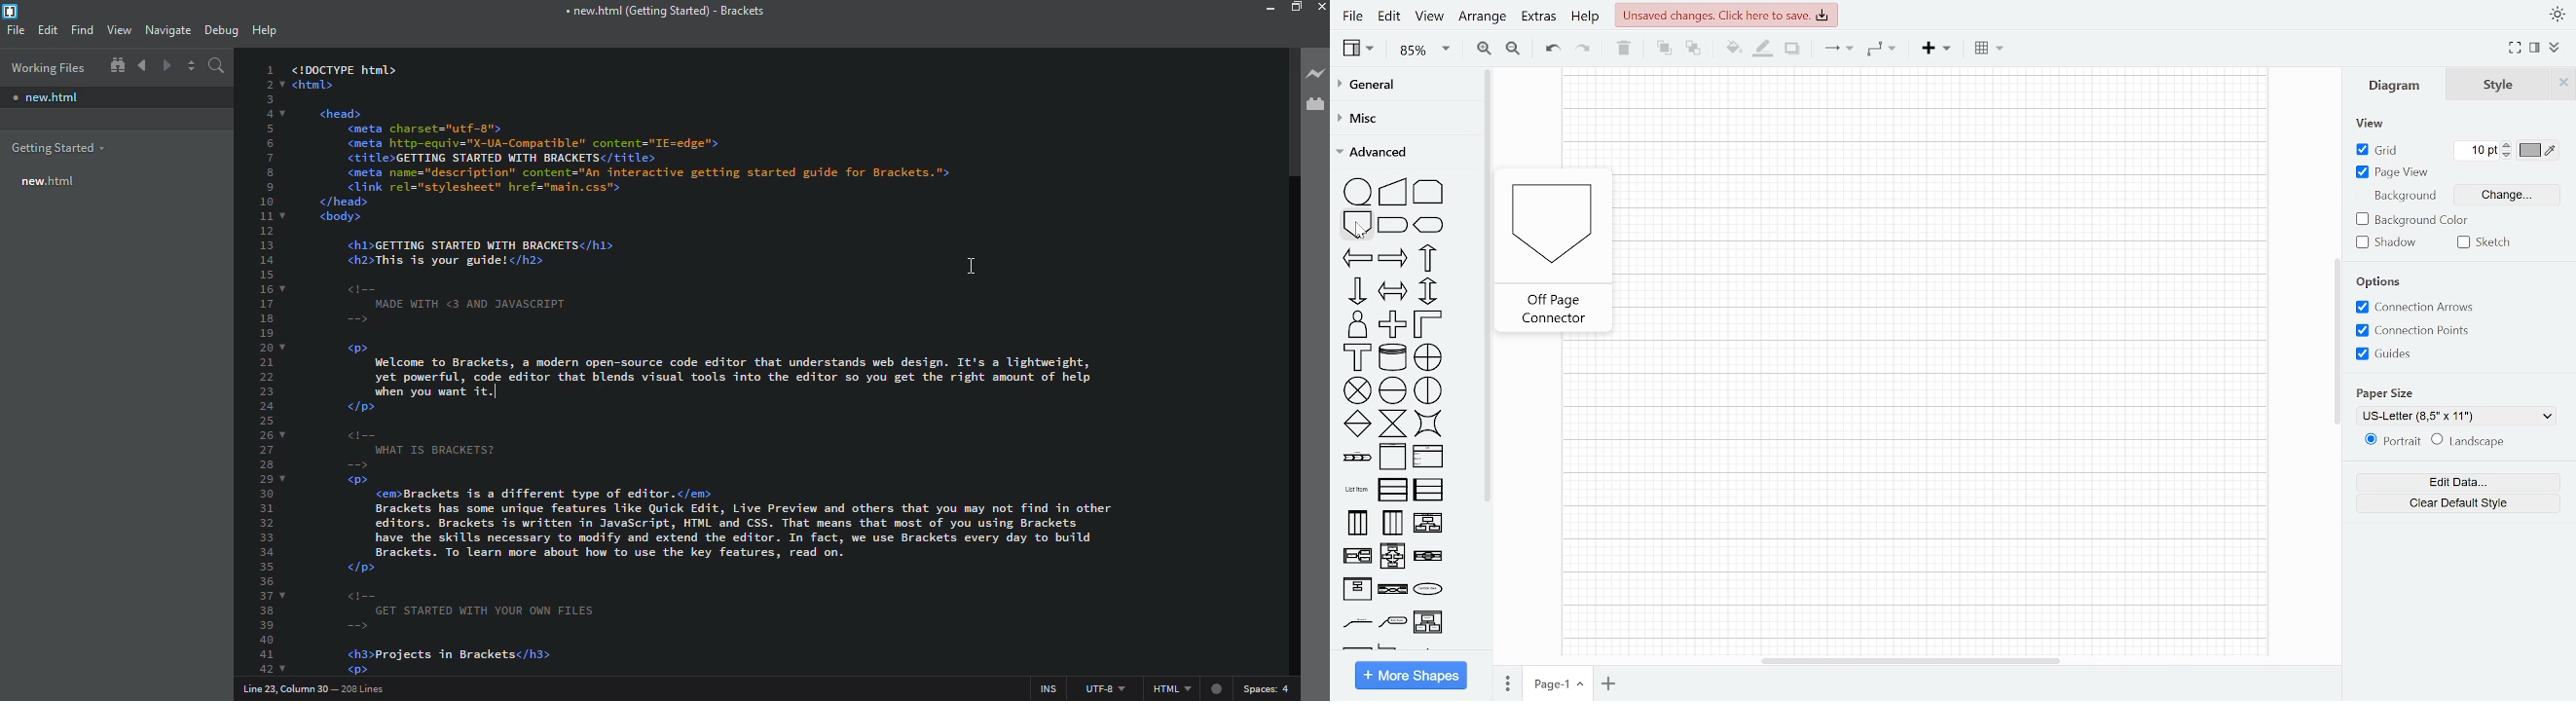 This screenshot has width=2576, height=728. Describe the element at coordinates (1392, 459) in the screenshot. I see `container` at that location.